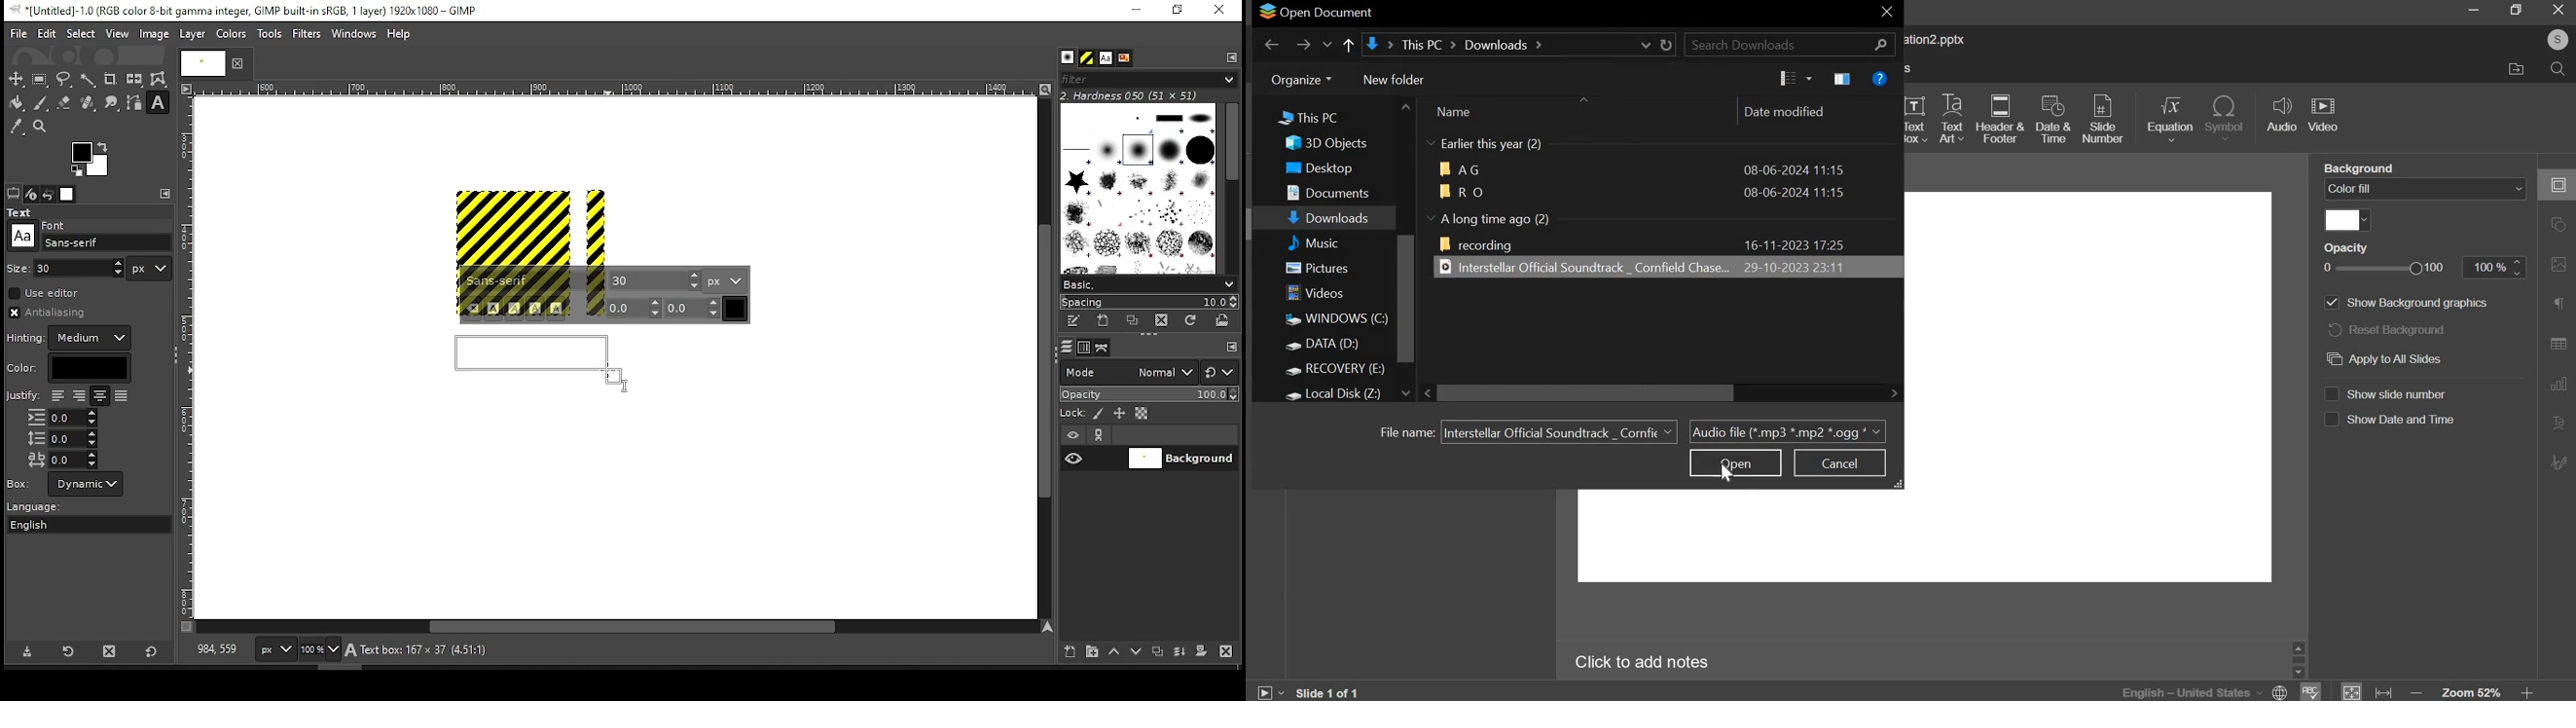  I want to click on tool options, so click(14, 193).